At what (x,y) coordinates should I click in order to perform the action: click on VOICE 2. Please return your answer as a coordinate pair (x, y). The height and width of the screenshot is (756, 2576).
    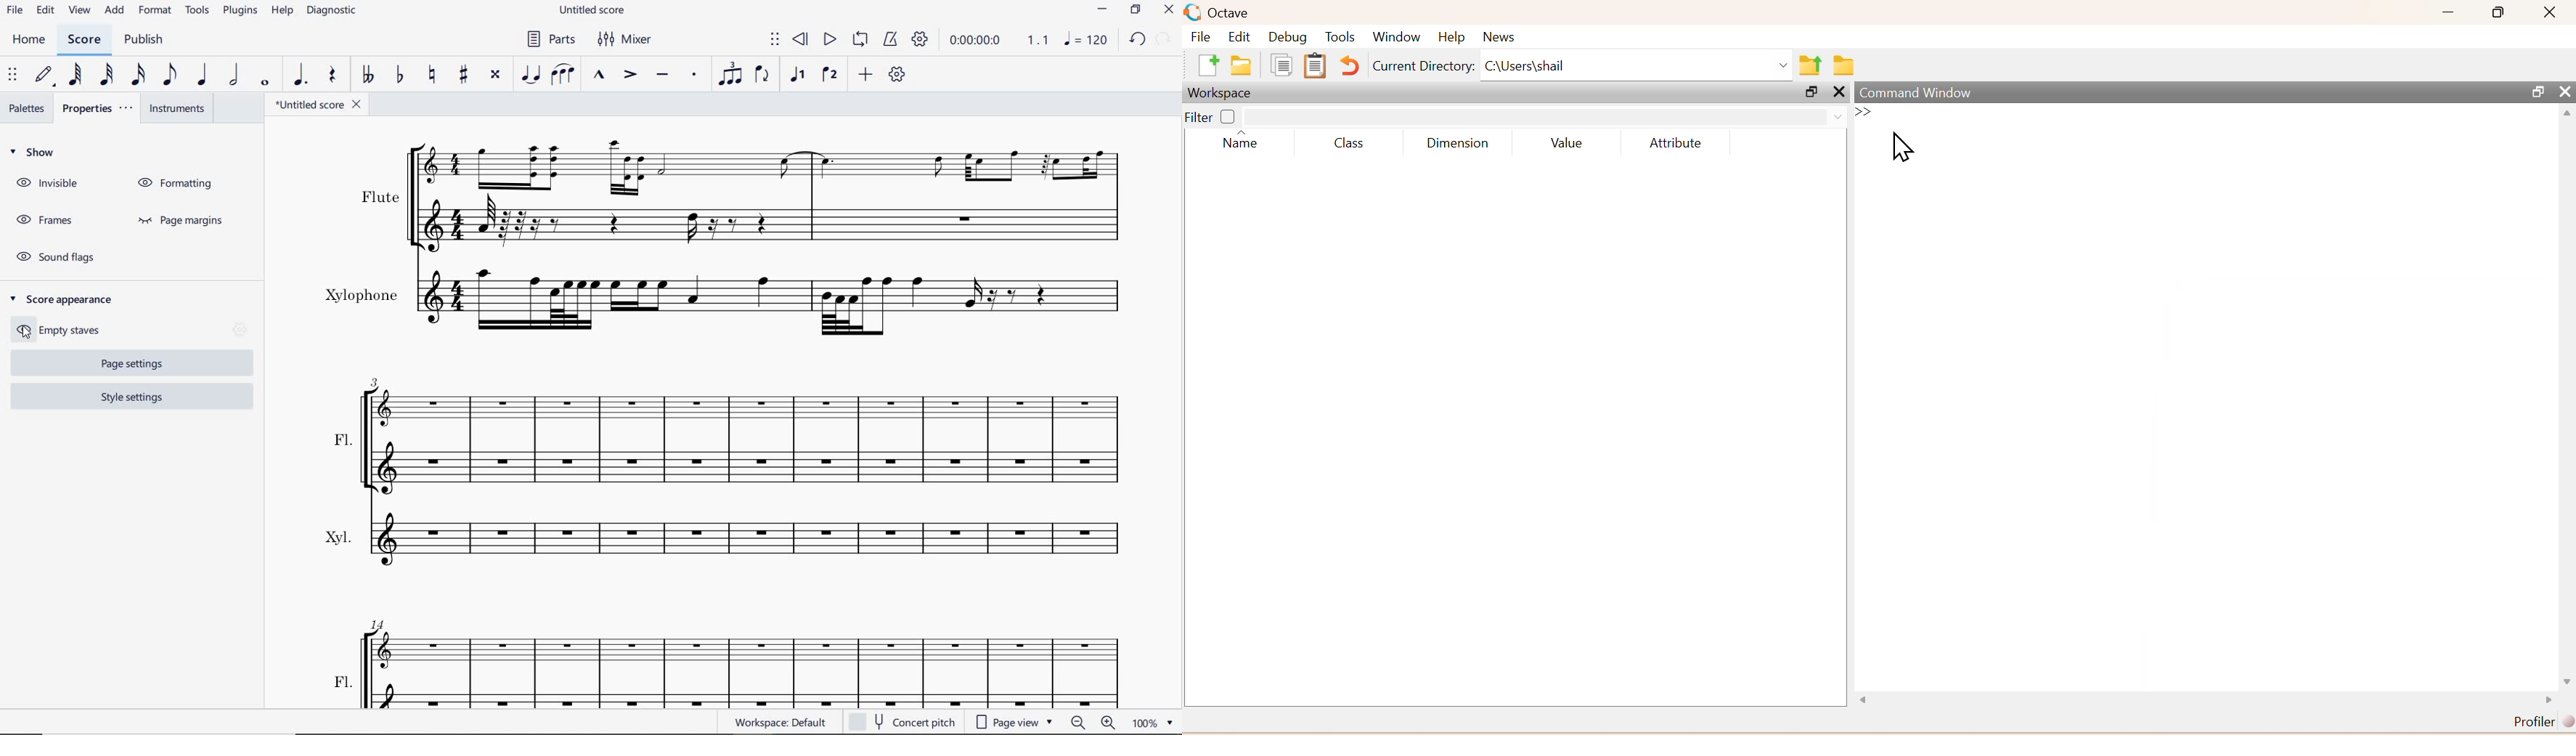
    Looking at the image, I should click on (830, 75).